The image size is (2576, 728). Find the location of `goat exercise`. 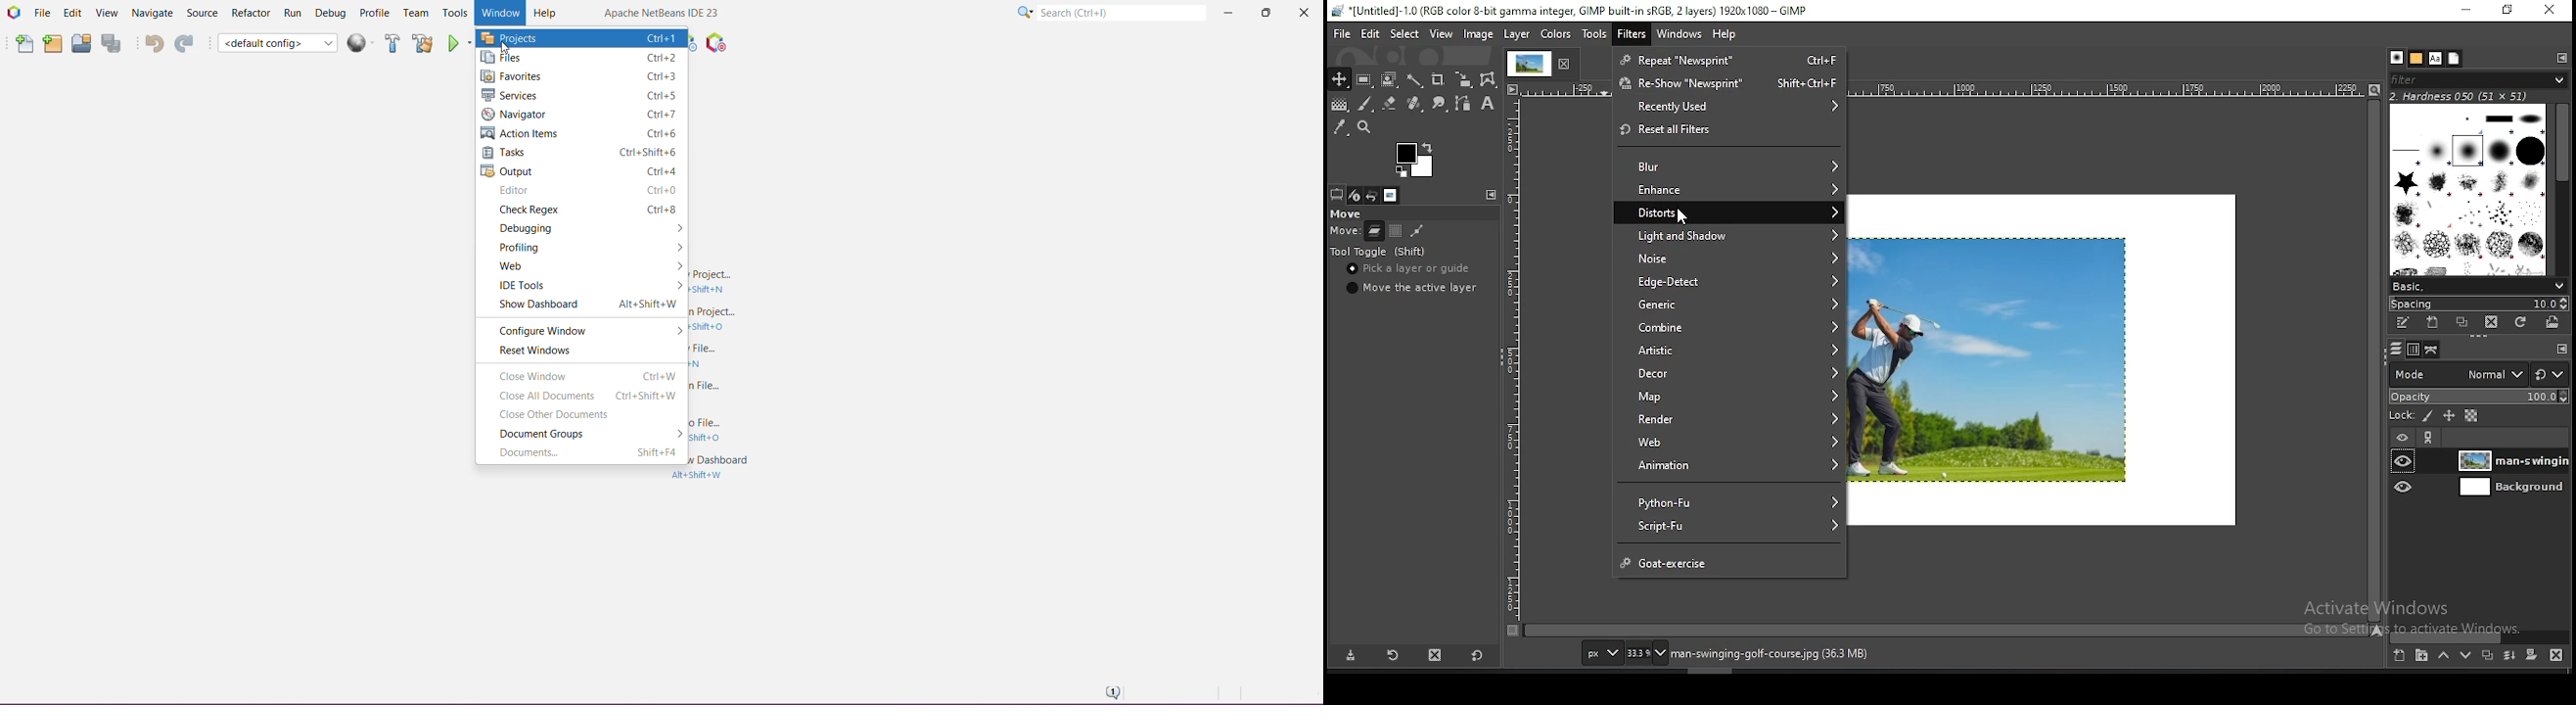

goat exercise is located at coordinates (1733, 559).